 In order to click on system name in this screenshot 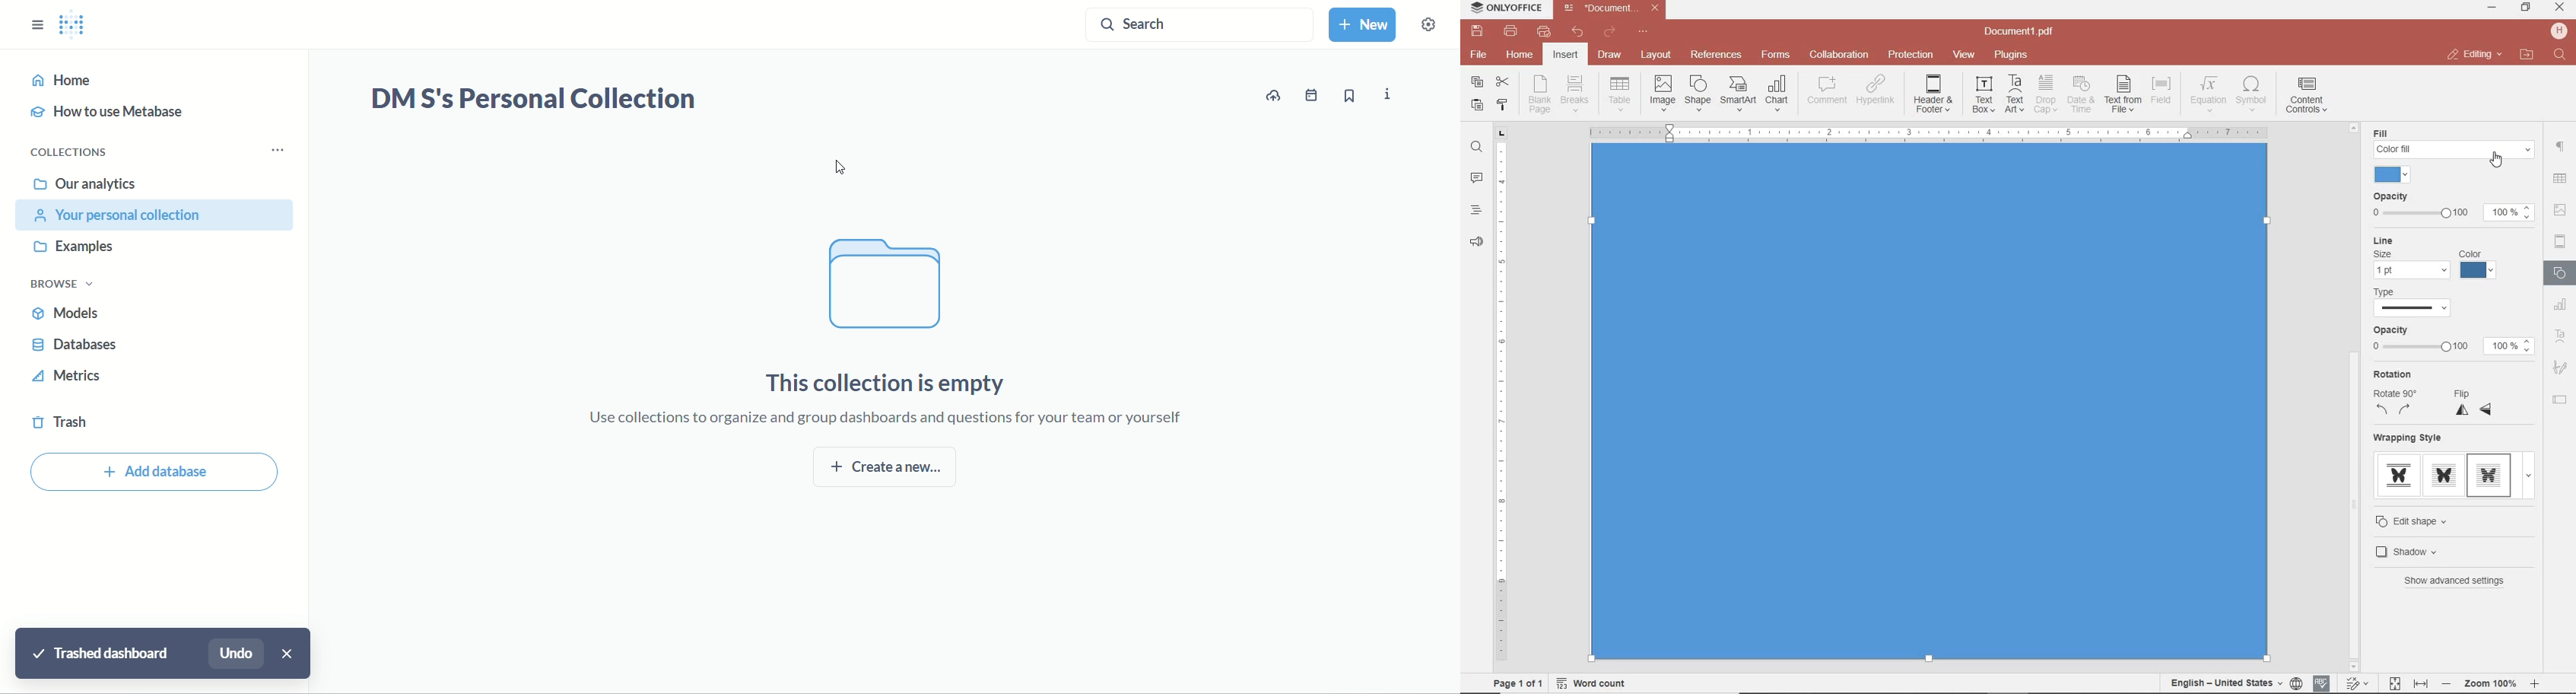, I will do `click(1503, 9)`.